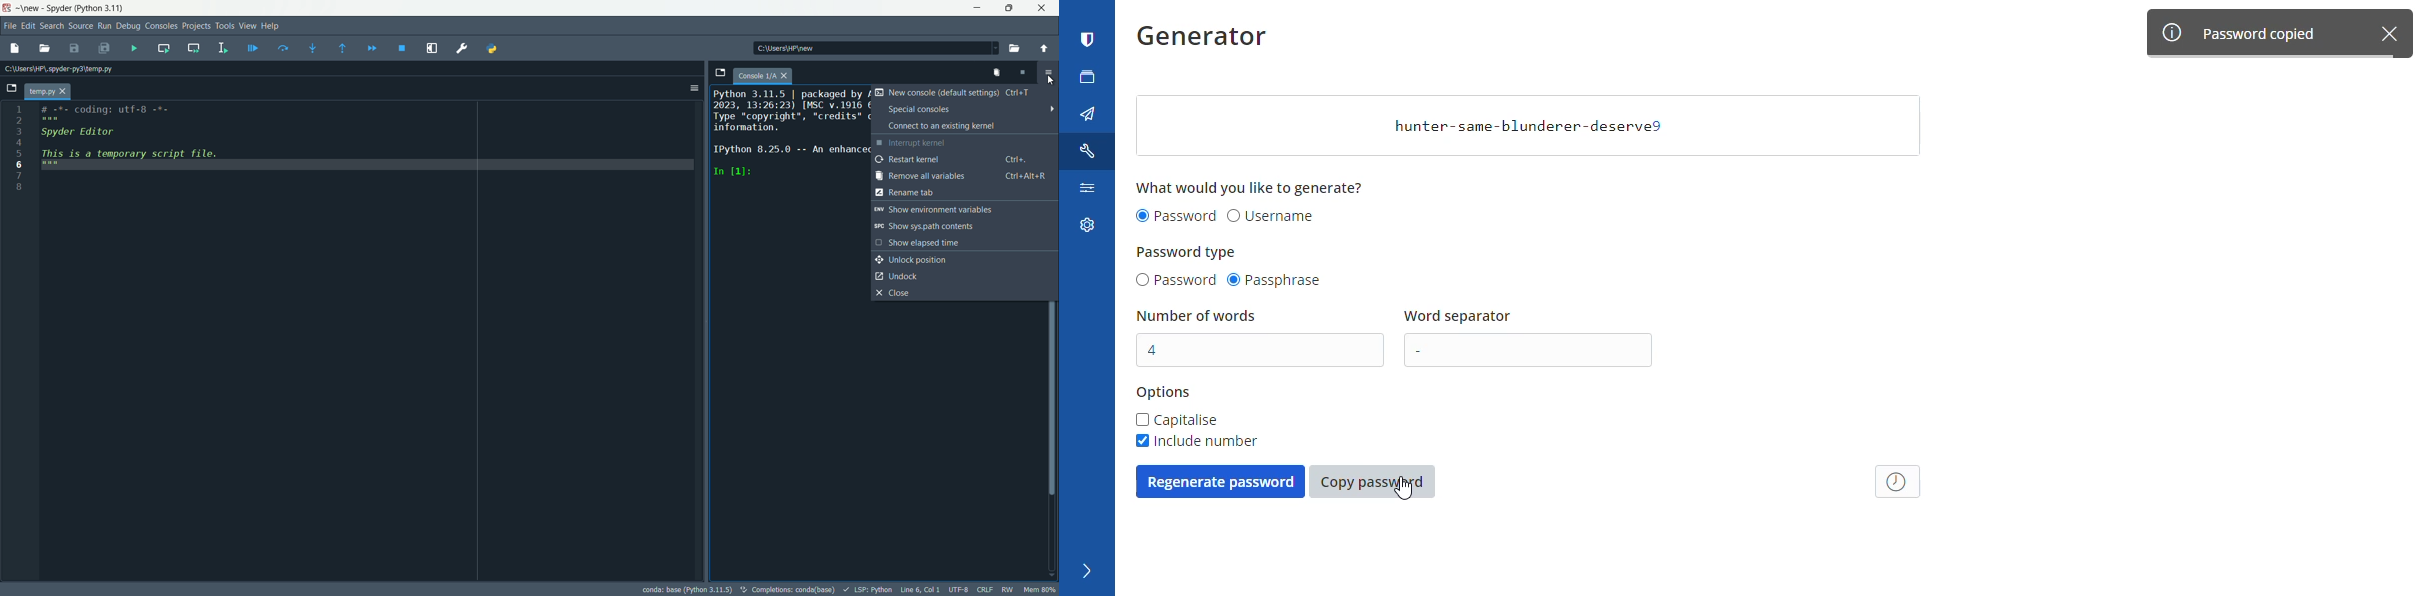 Image resolution: width=2436 pixels, height=616 pixels. Describe the element at coordinates (687, 589) in the screenshot. I see `conda: base (Python 3.11.5)` at that location.